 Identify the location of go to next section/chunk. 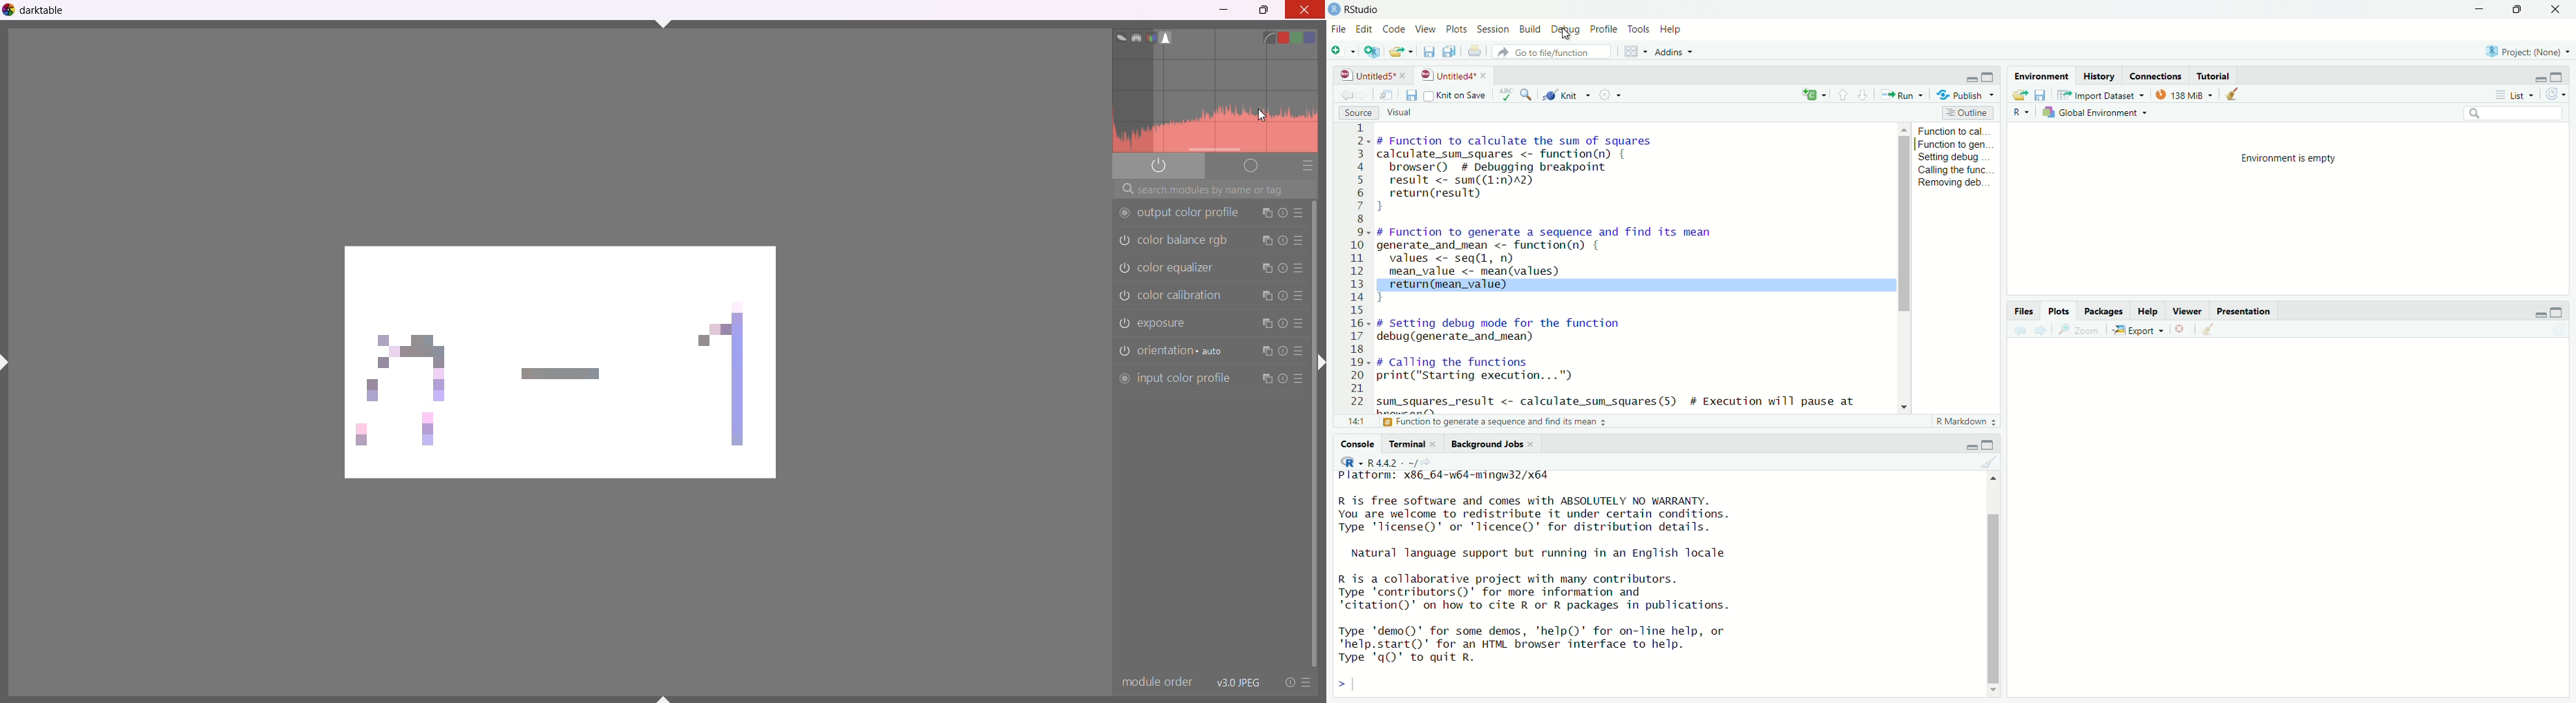
(1861, 96).